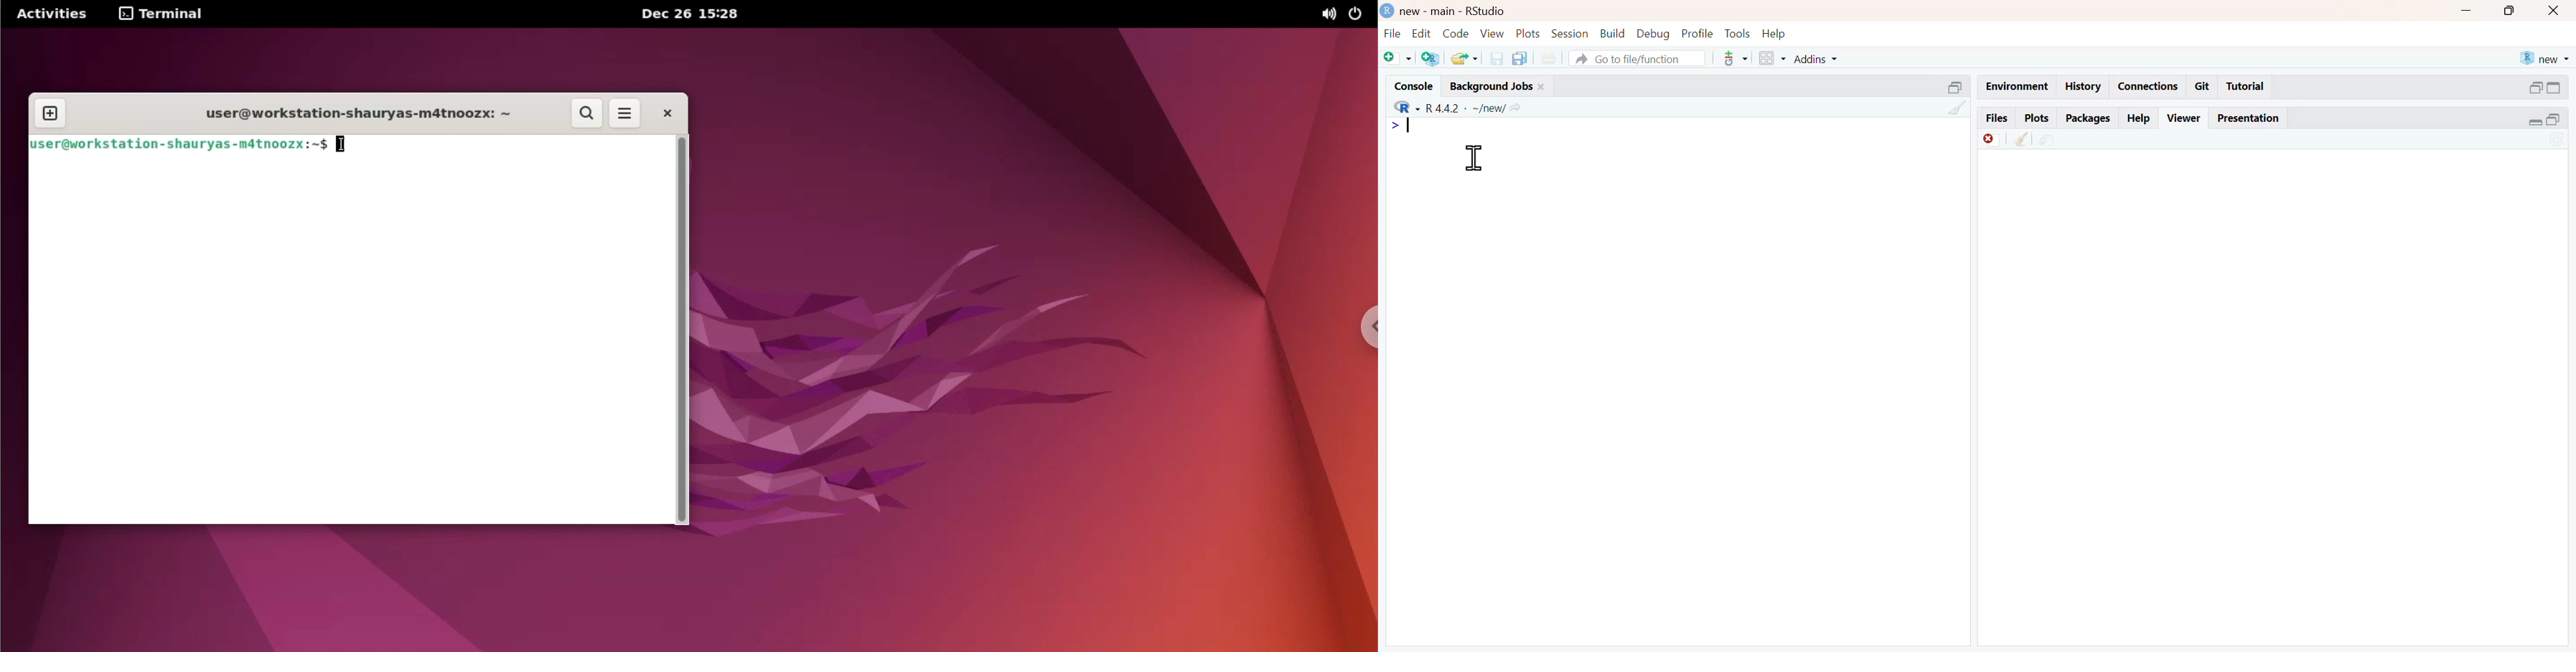 The width and height of the screenshot is (2576, 672). I want to click on Background jobs, so click(1492, 88).